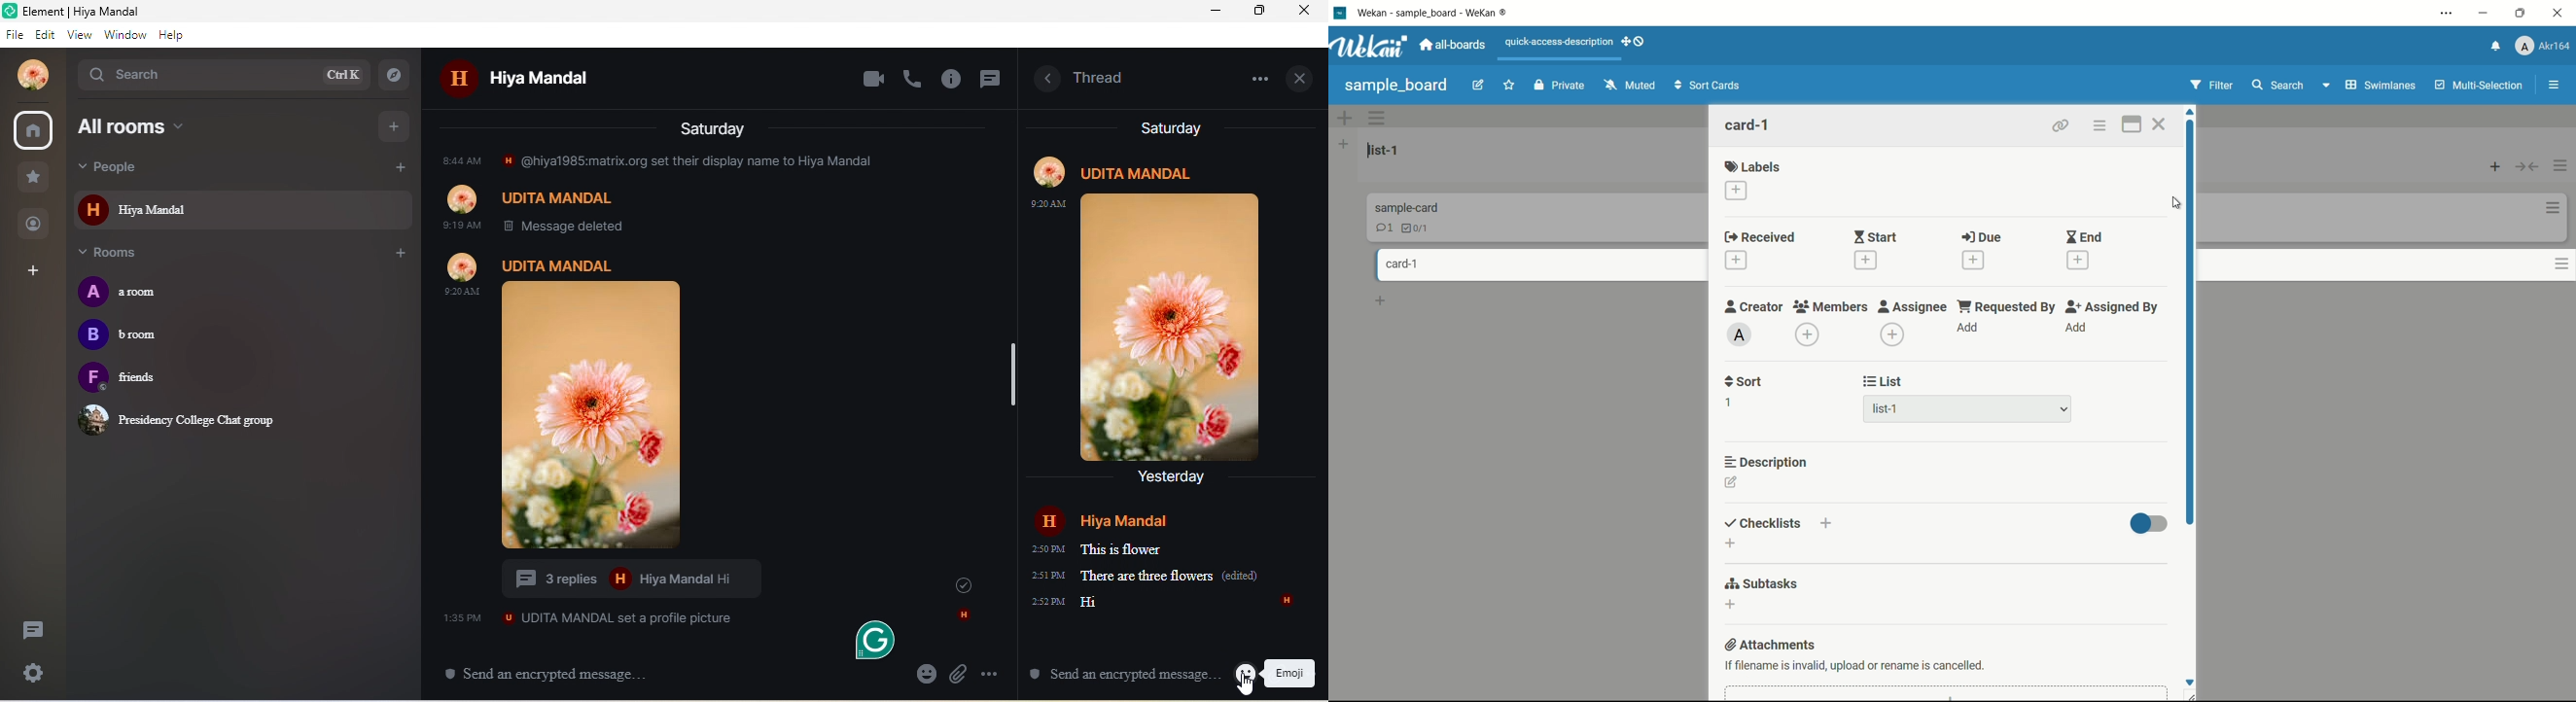 The width and height of the screenshot is (2576, 728). What do you see at coordinates (1753, 168) in the screenshot?
I see `labels` at bounding box center [1753, 168].